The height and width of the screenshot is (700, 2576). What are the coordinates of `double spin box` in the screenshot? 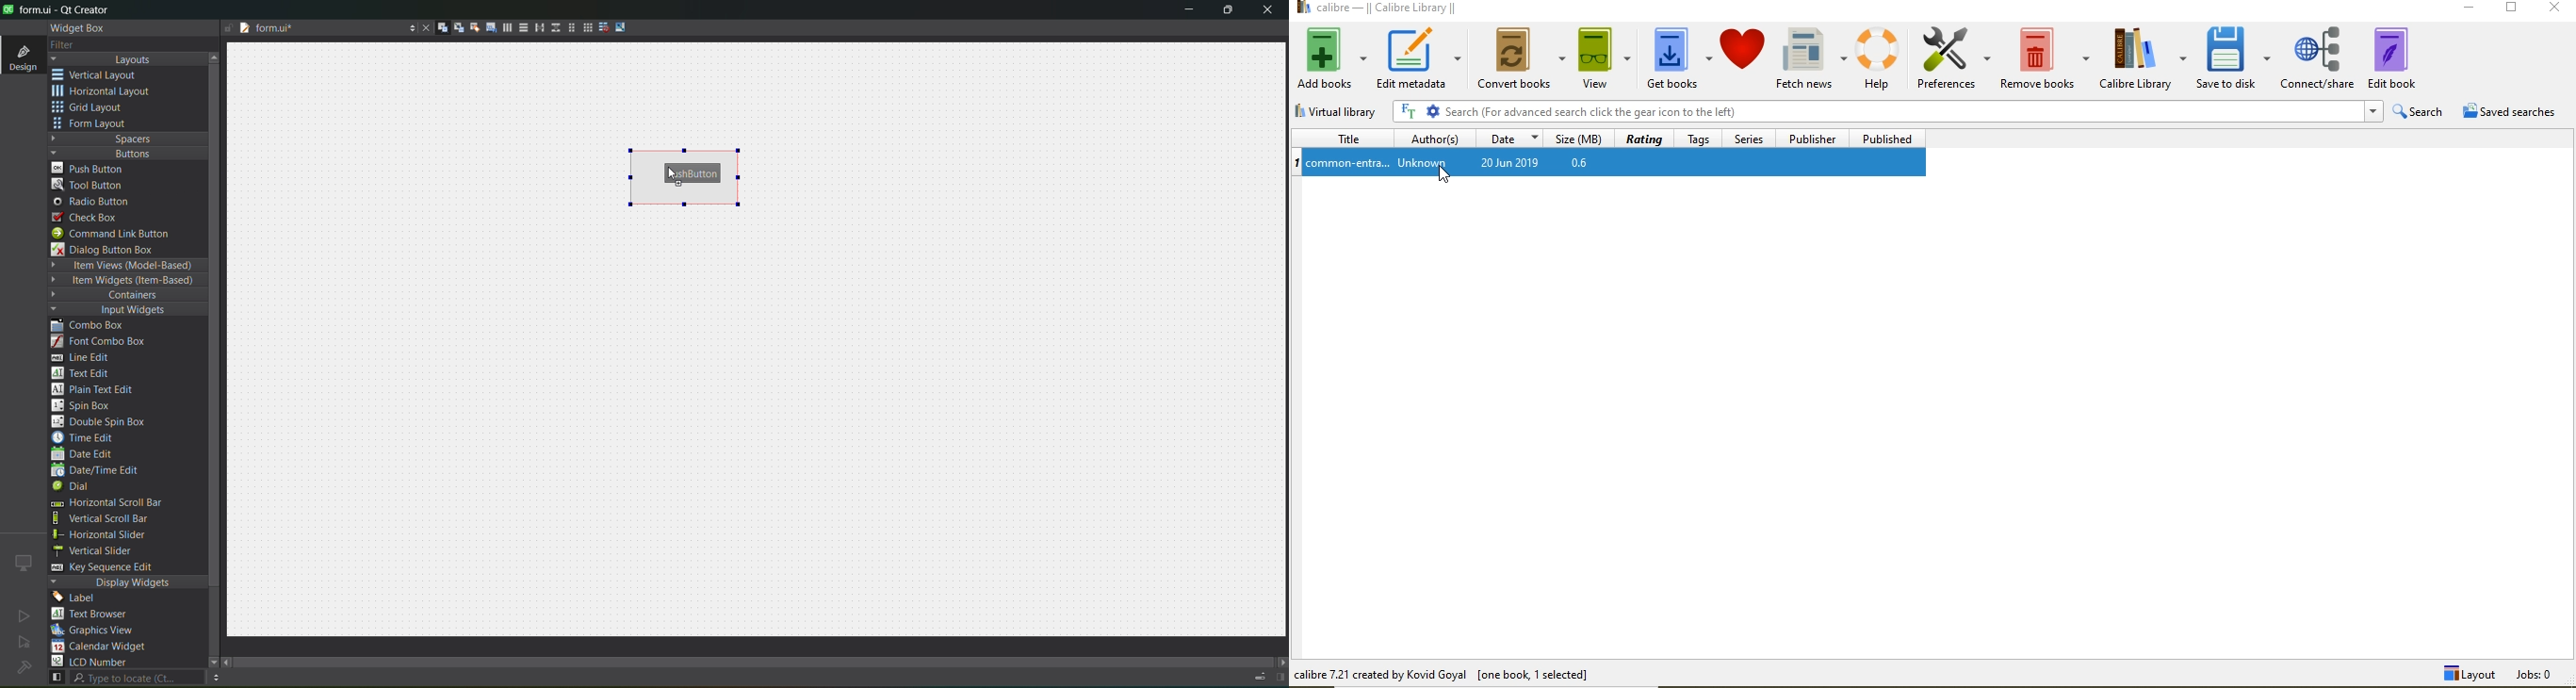 It's located at (108, 422).